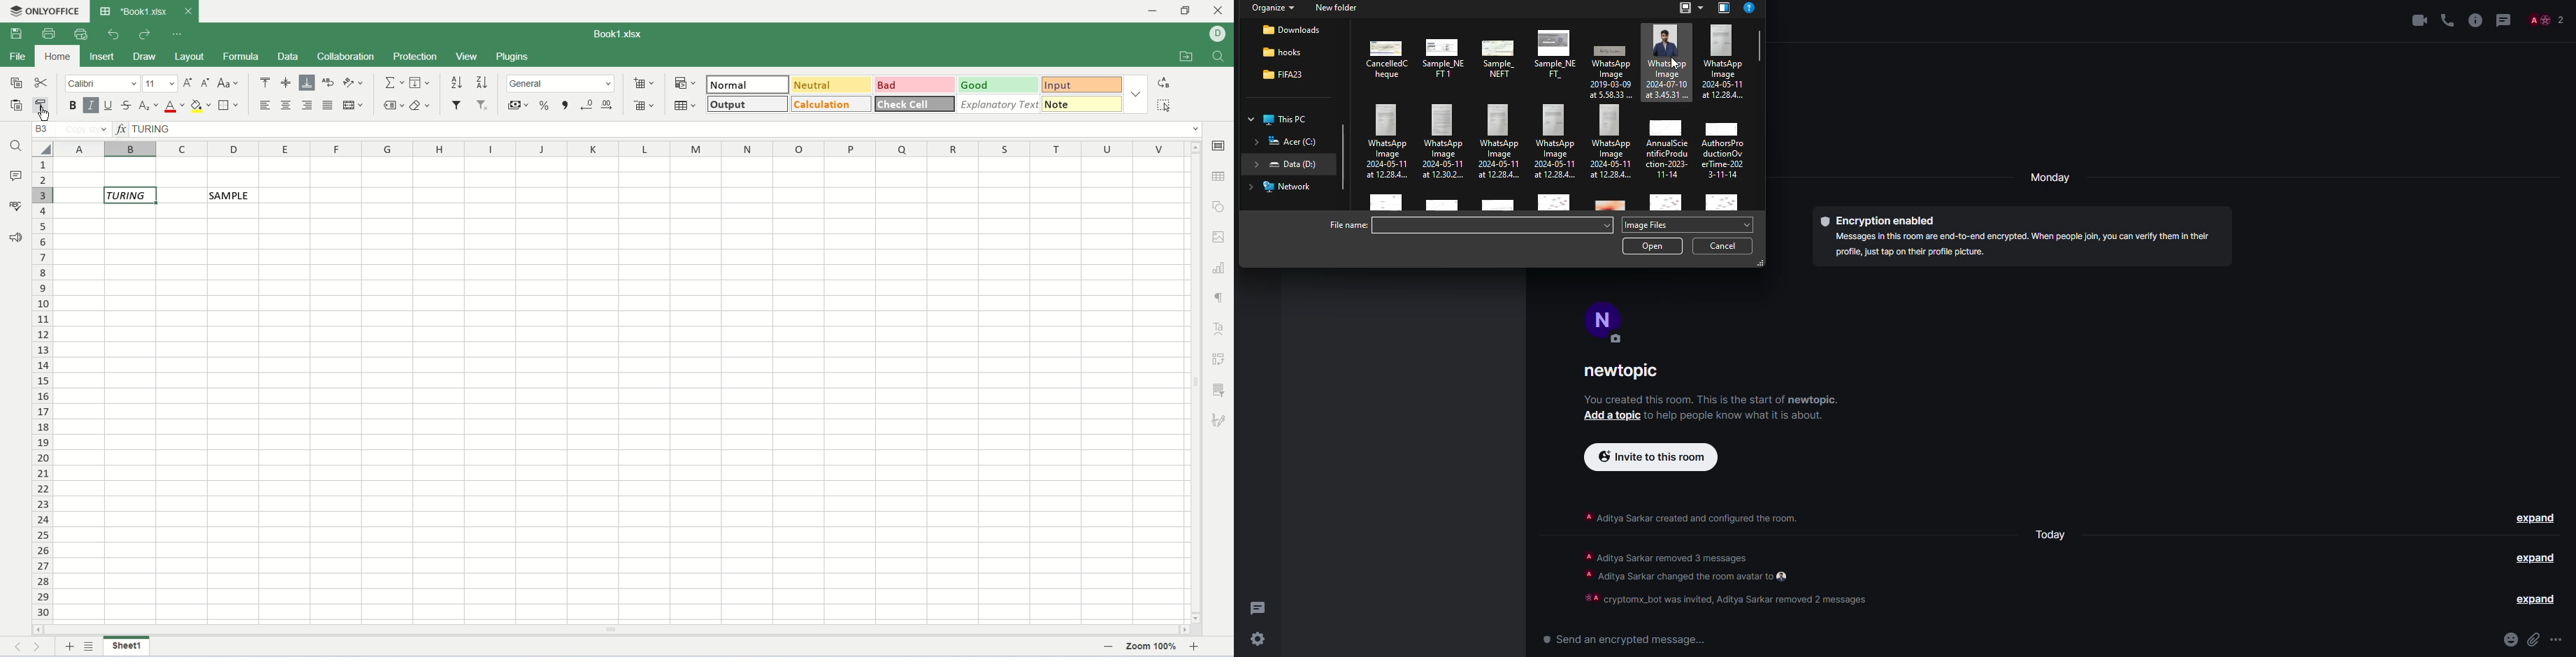 The height and width of the screenshot is (672, 2576). I want to click on input, so click(1085, 85).